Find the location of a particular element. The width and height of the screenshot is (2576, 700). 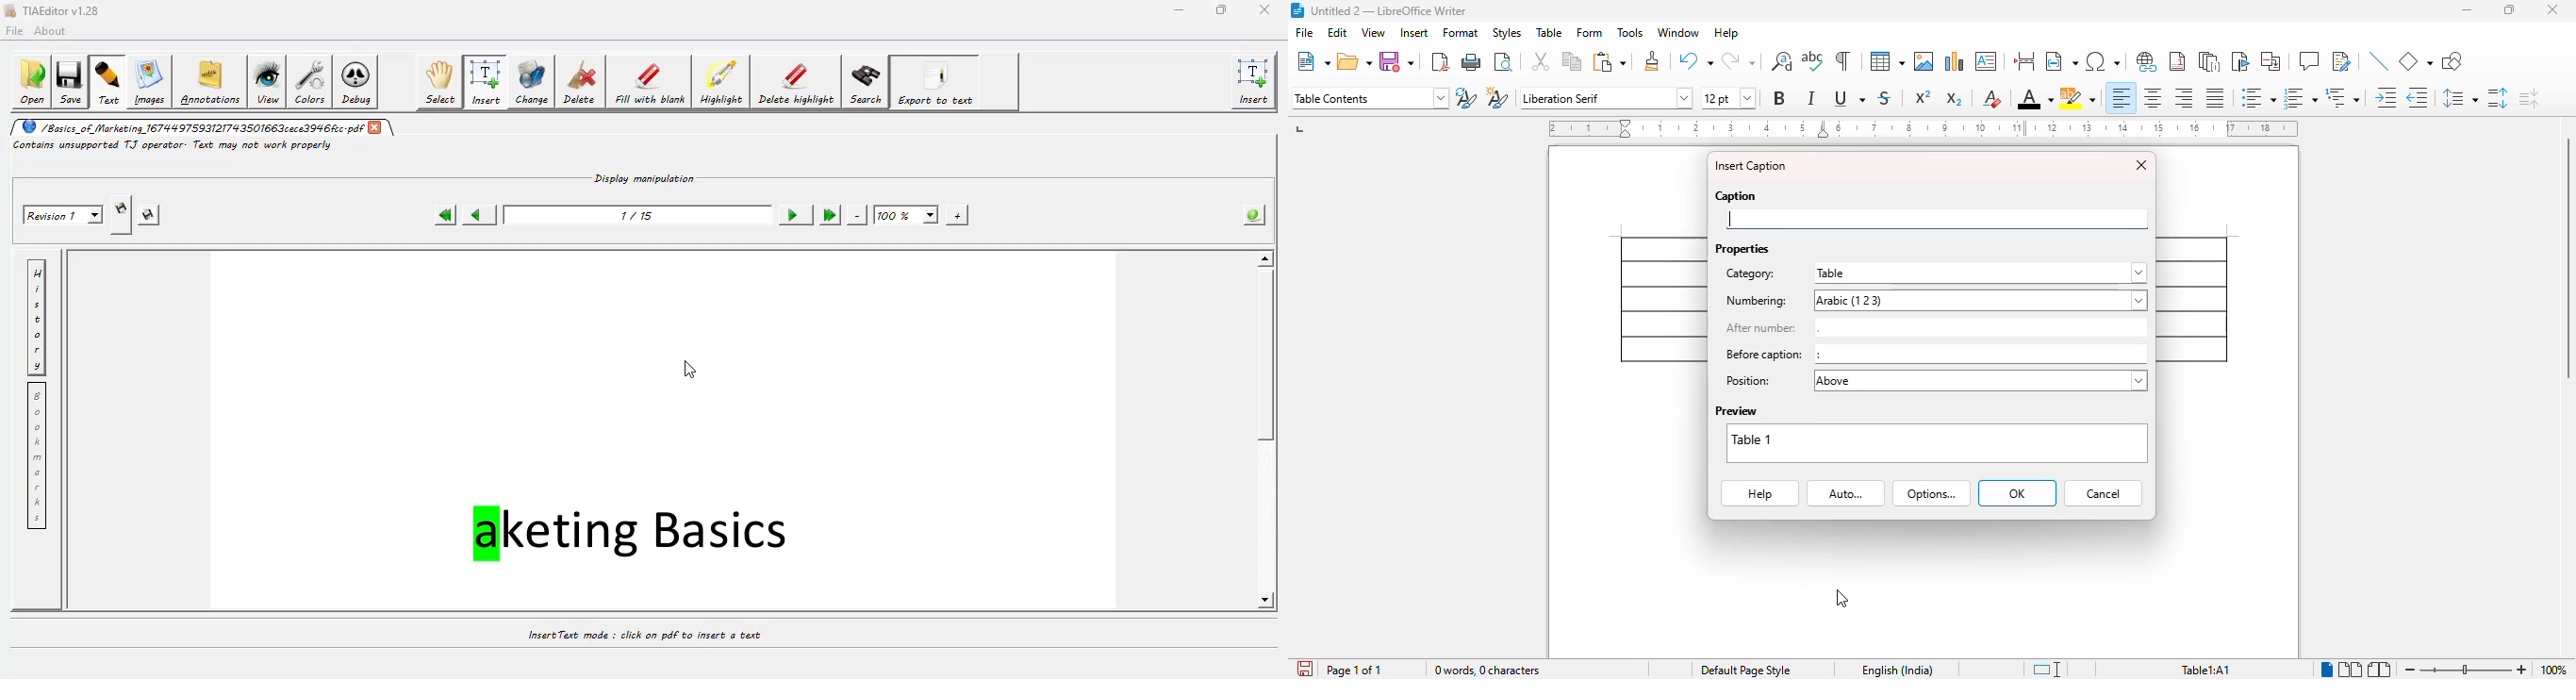

justified is located at coordinates (2216, 98).